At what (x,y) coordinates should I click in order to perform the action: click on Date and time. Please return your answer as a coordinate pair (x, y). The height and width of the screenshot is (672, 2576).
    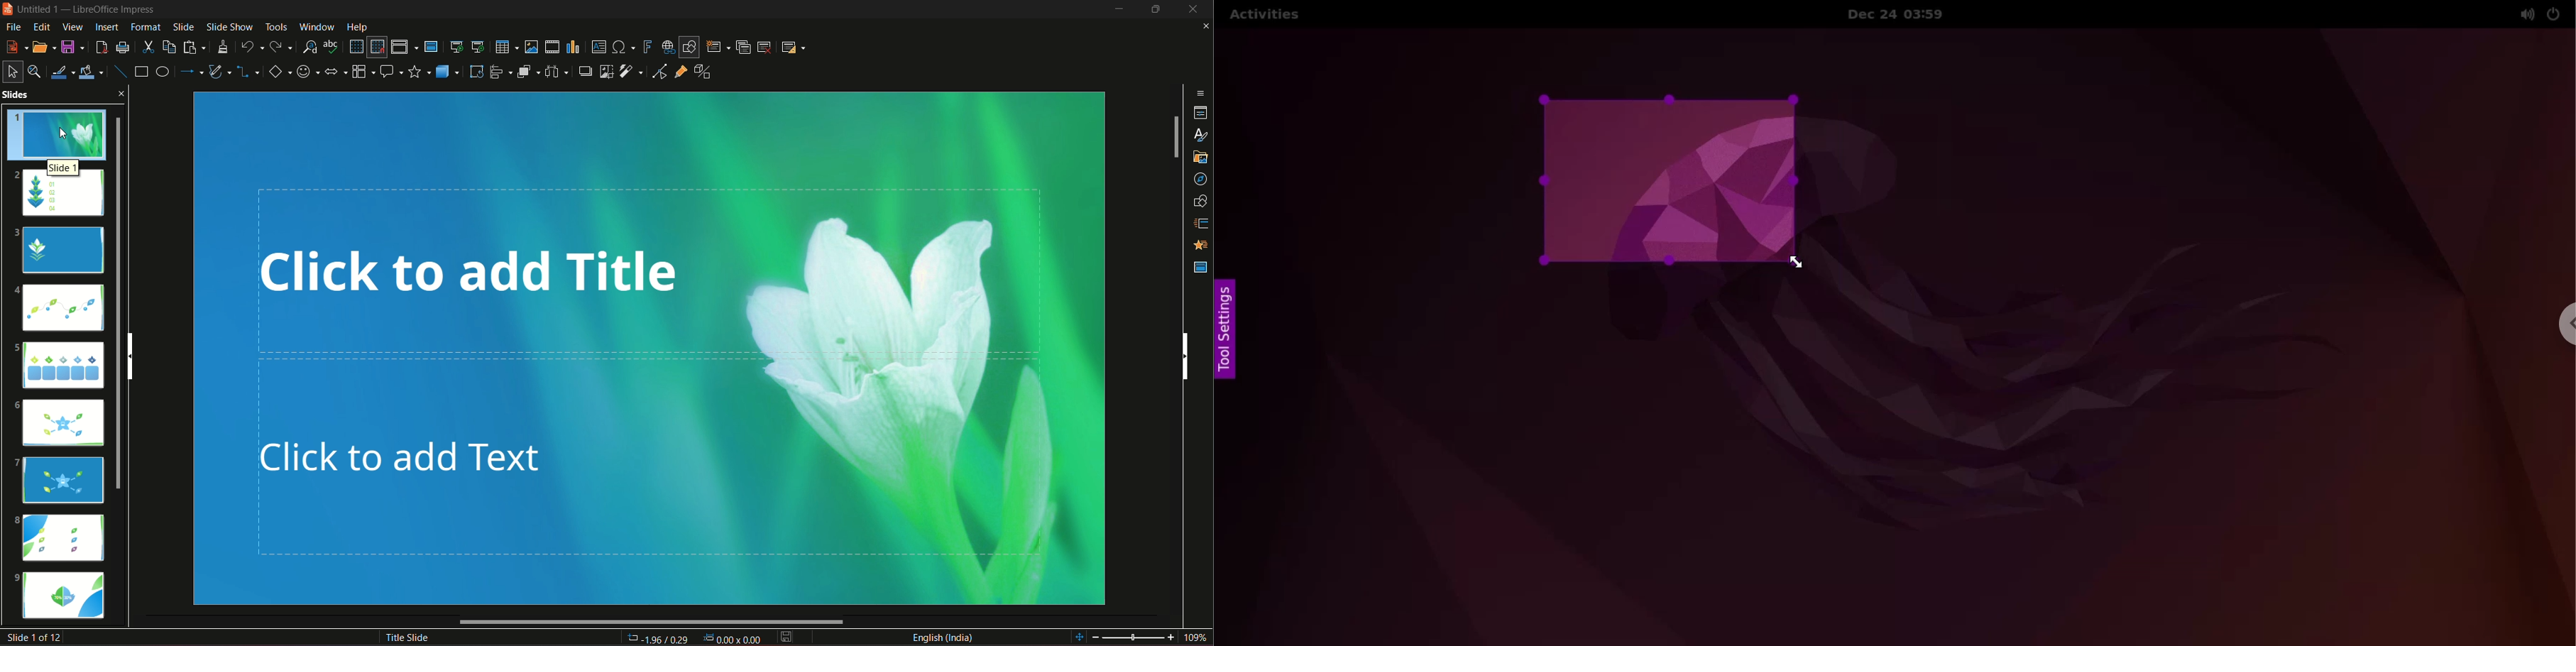
    Looking at the image, I should click on (1906, 15).